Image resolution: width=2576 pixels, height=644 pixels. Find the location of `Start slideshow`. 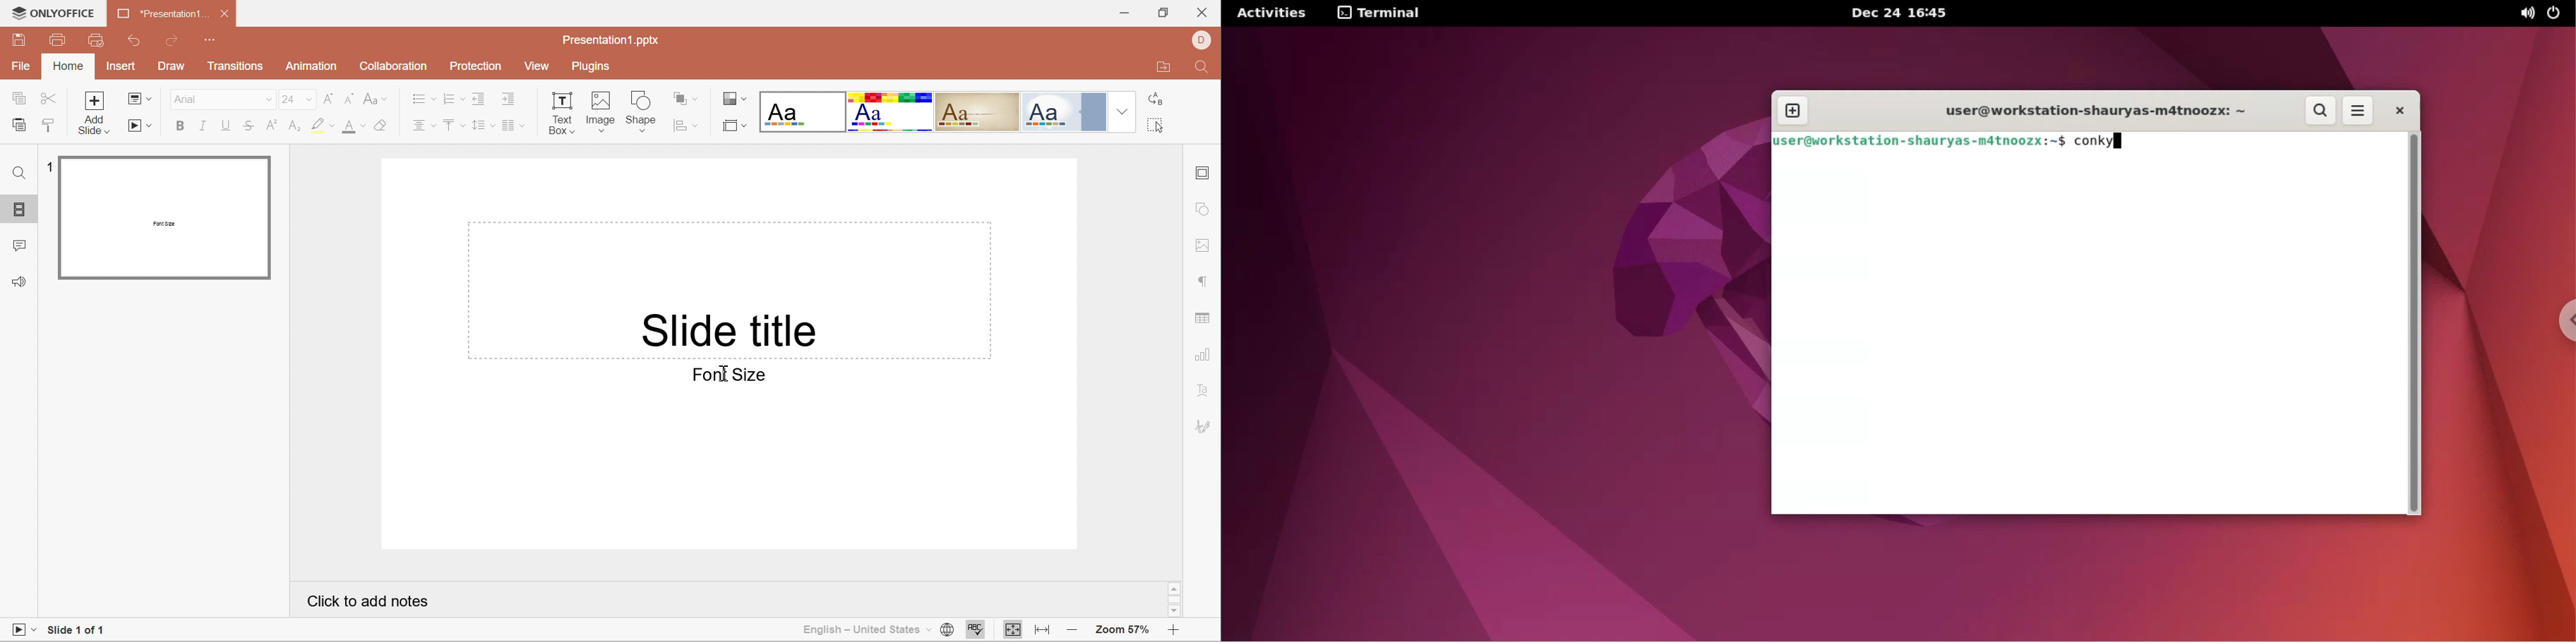

Start slideshow is located at coordinates (22, 630).